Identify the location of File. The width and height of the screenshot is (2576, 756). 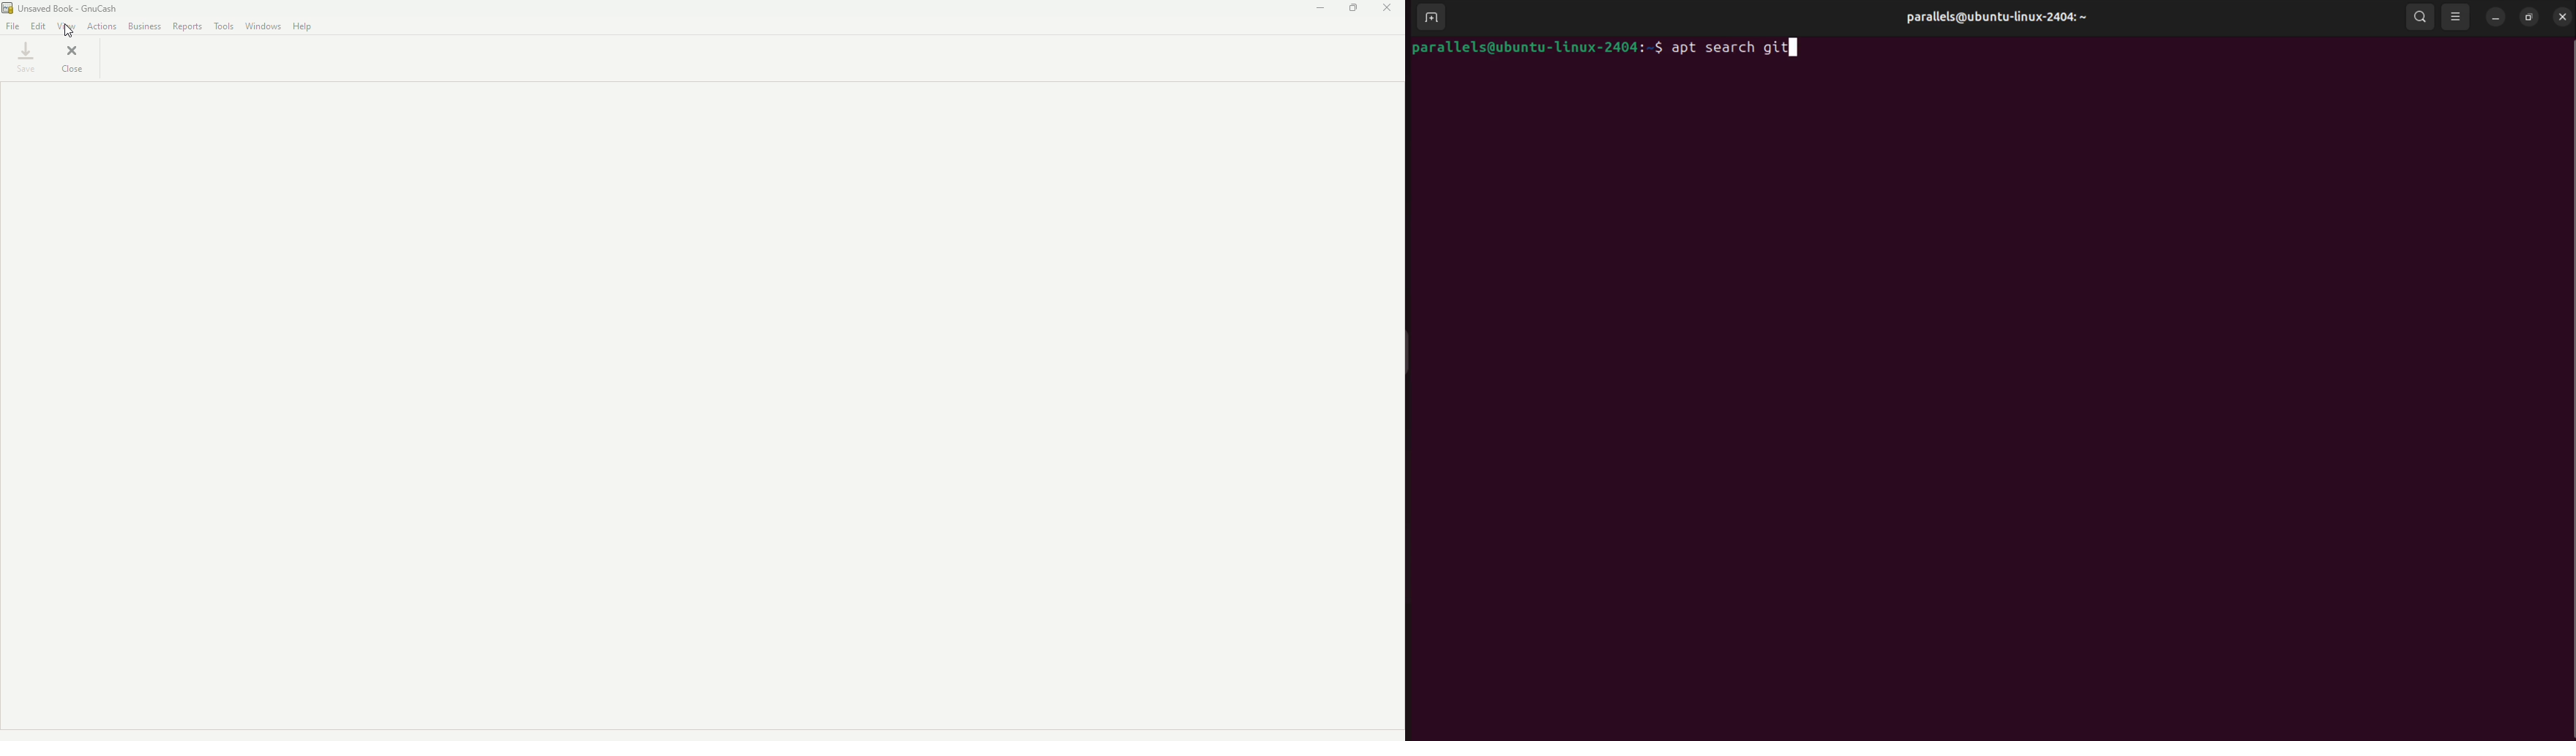
(13, 26).